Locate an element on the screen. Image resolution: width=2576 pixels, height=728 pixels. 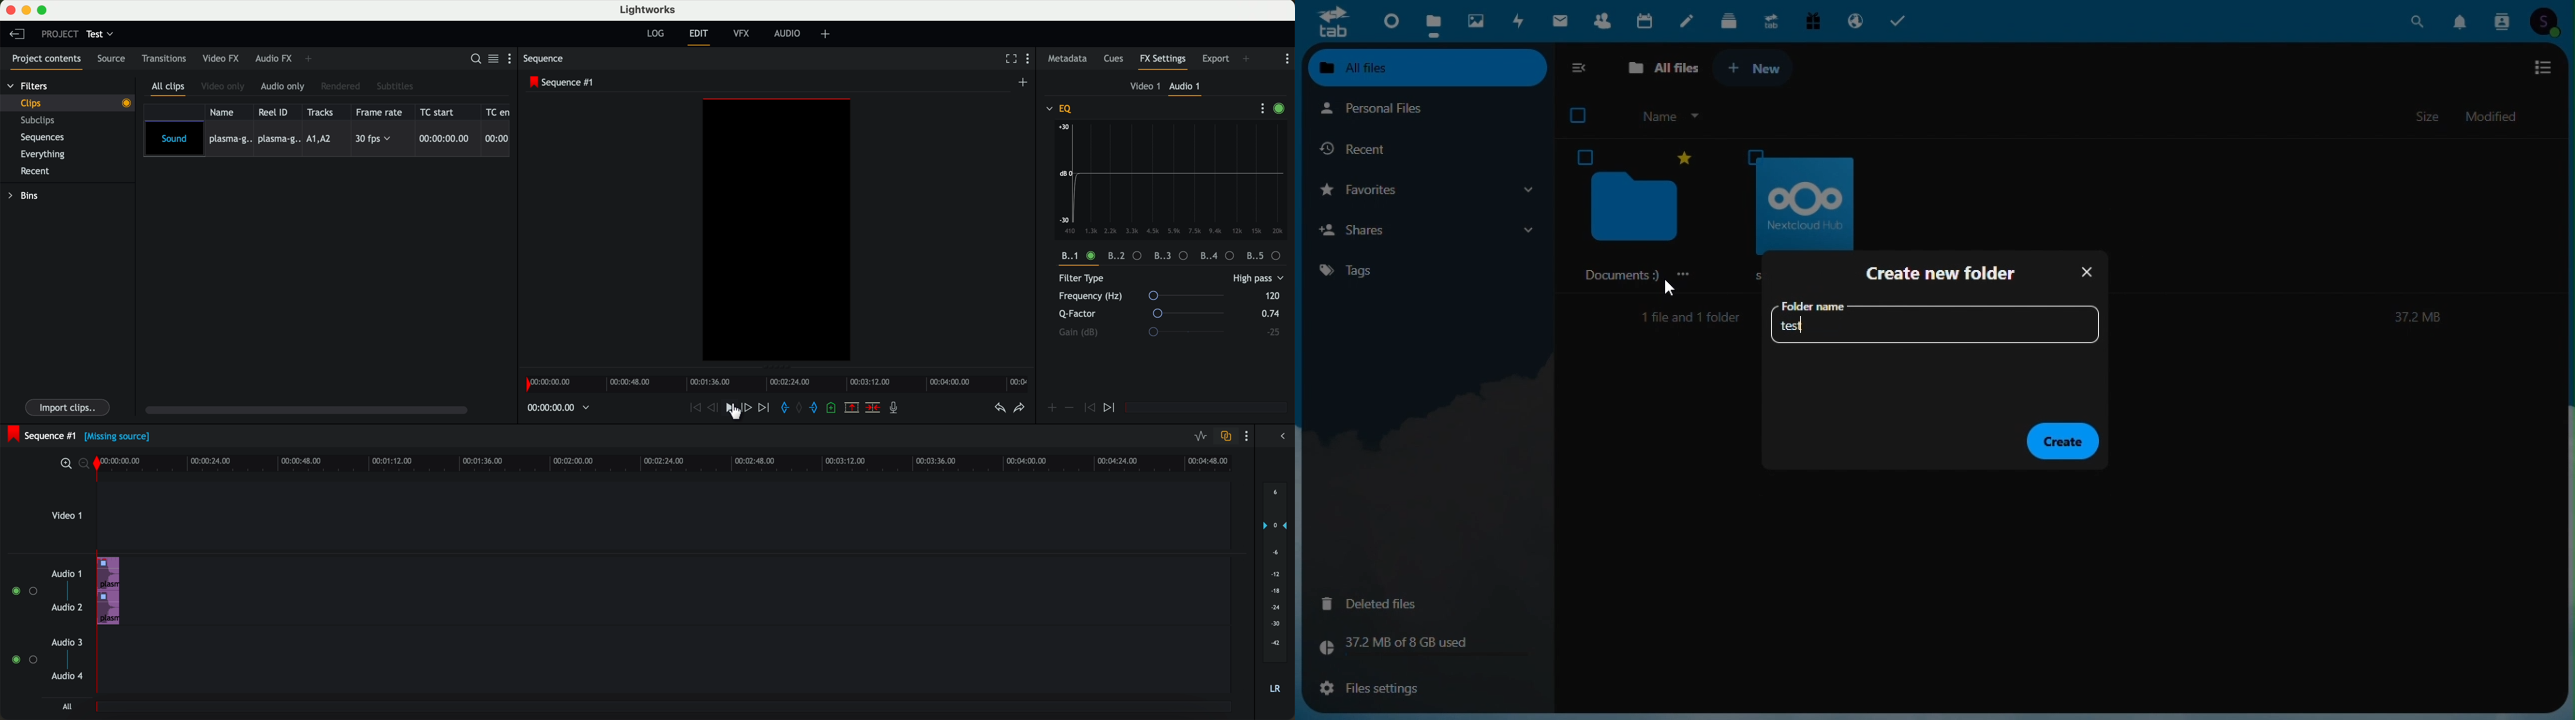
+ New is located at coordinates (1763, 71).